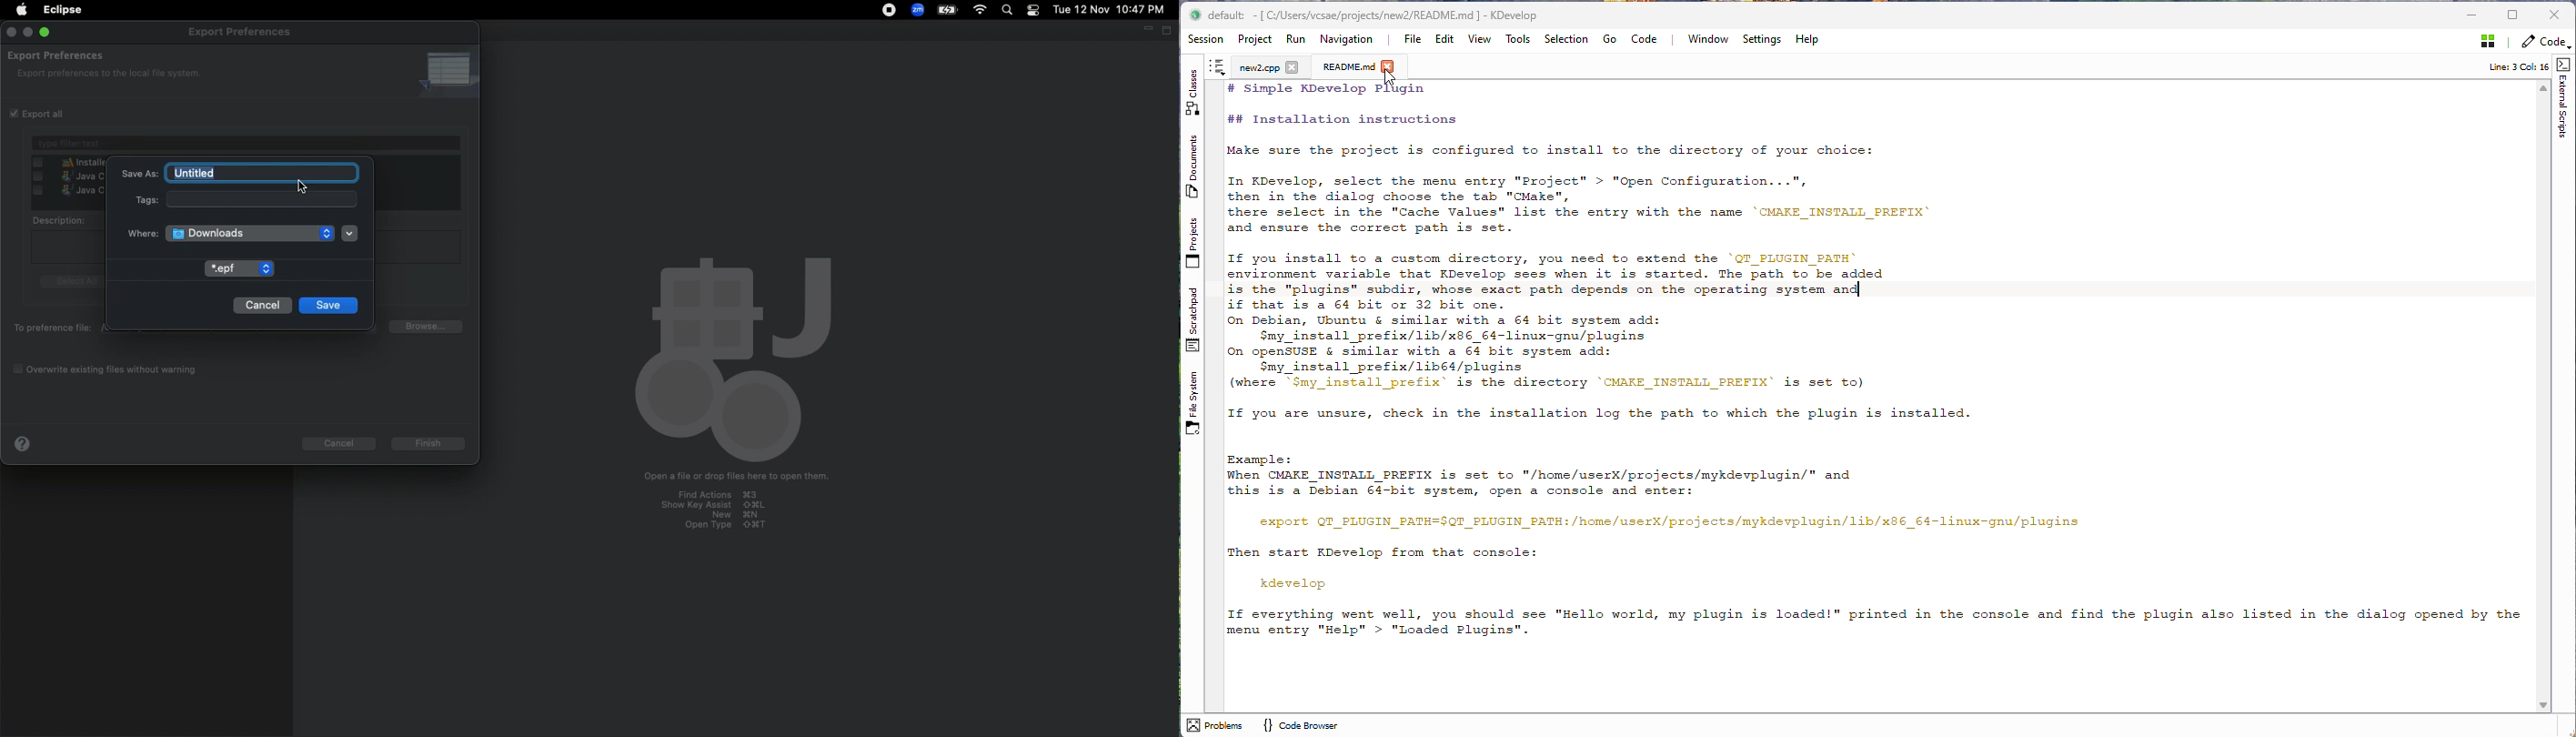 This screenshot has height=756, width=2576. Describe the element at coordinates (1389, 77) in the screenshot. I see `Cursor` at that location.